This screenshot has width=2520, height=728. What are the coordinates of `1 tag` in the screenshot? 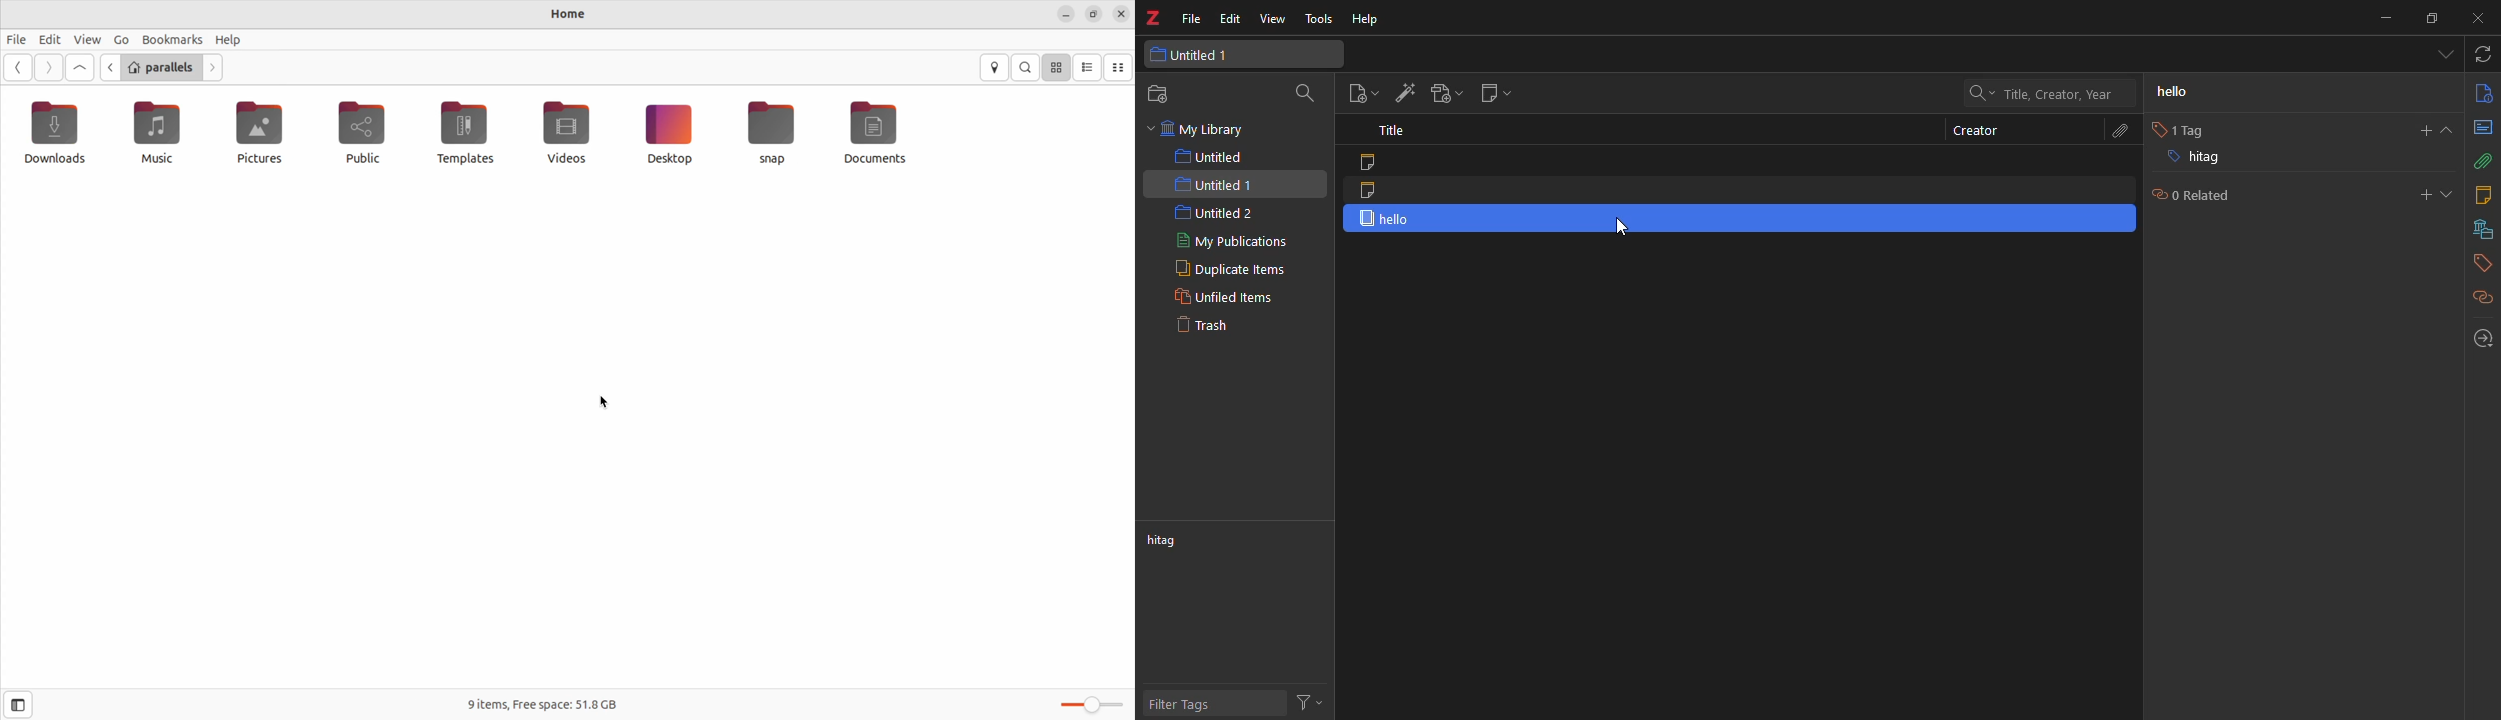 It's located at (2173, 131).